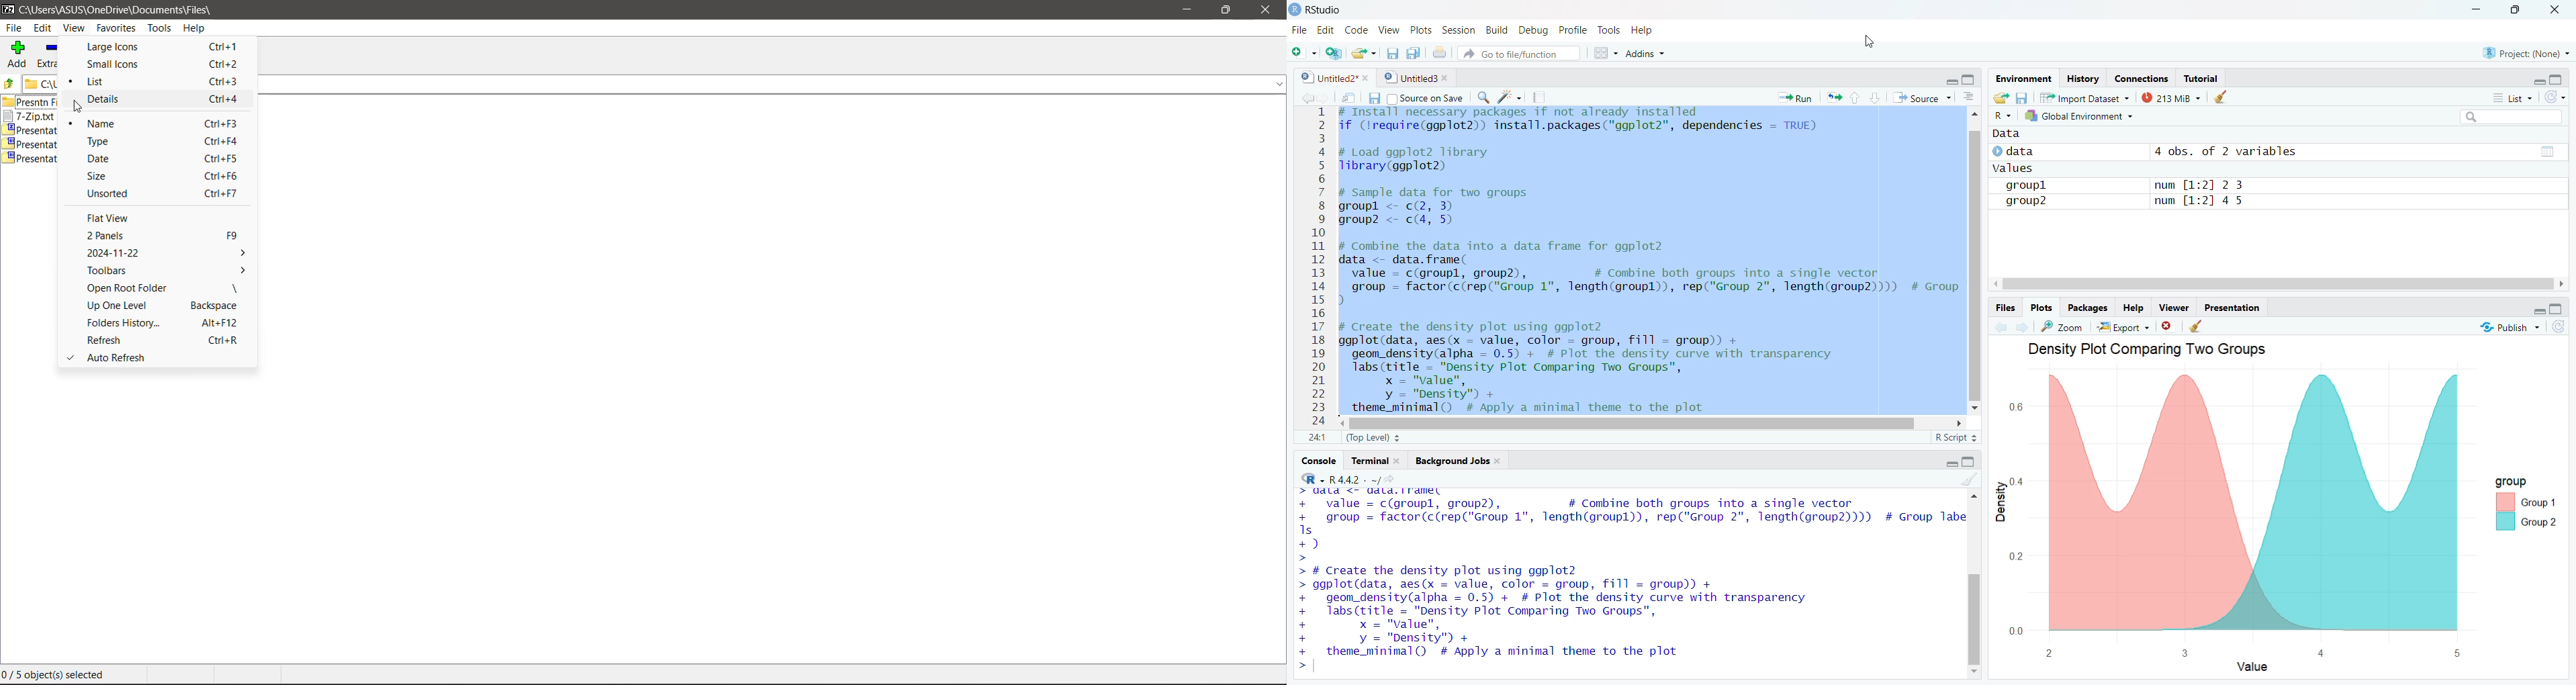 The image size is (2576, 700). I want to click on minimize, so click(1945, 82).